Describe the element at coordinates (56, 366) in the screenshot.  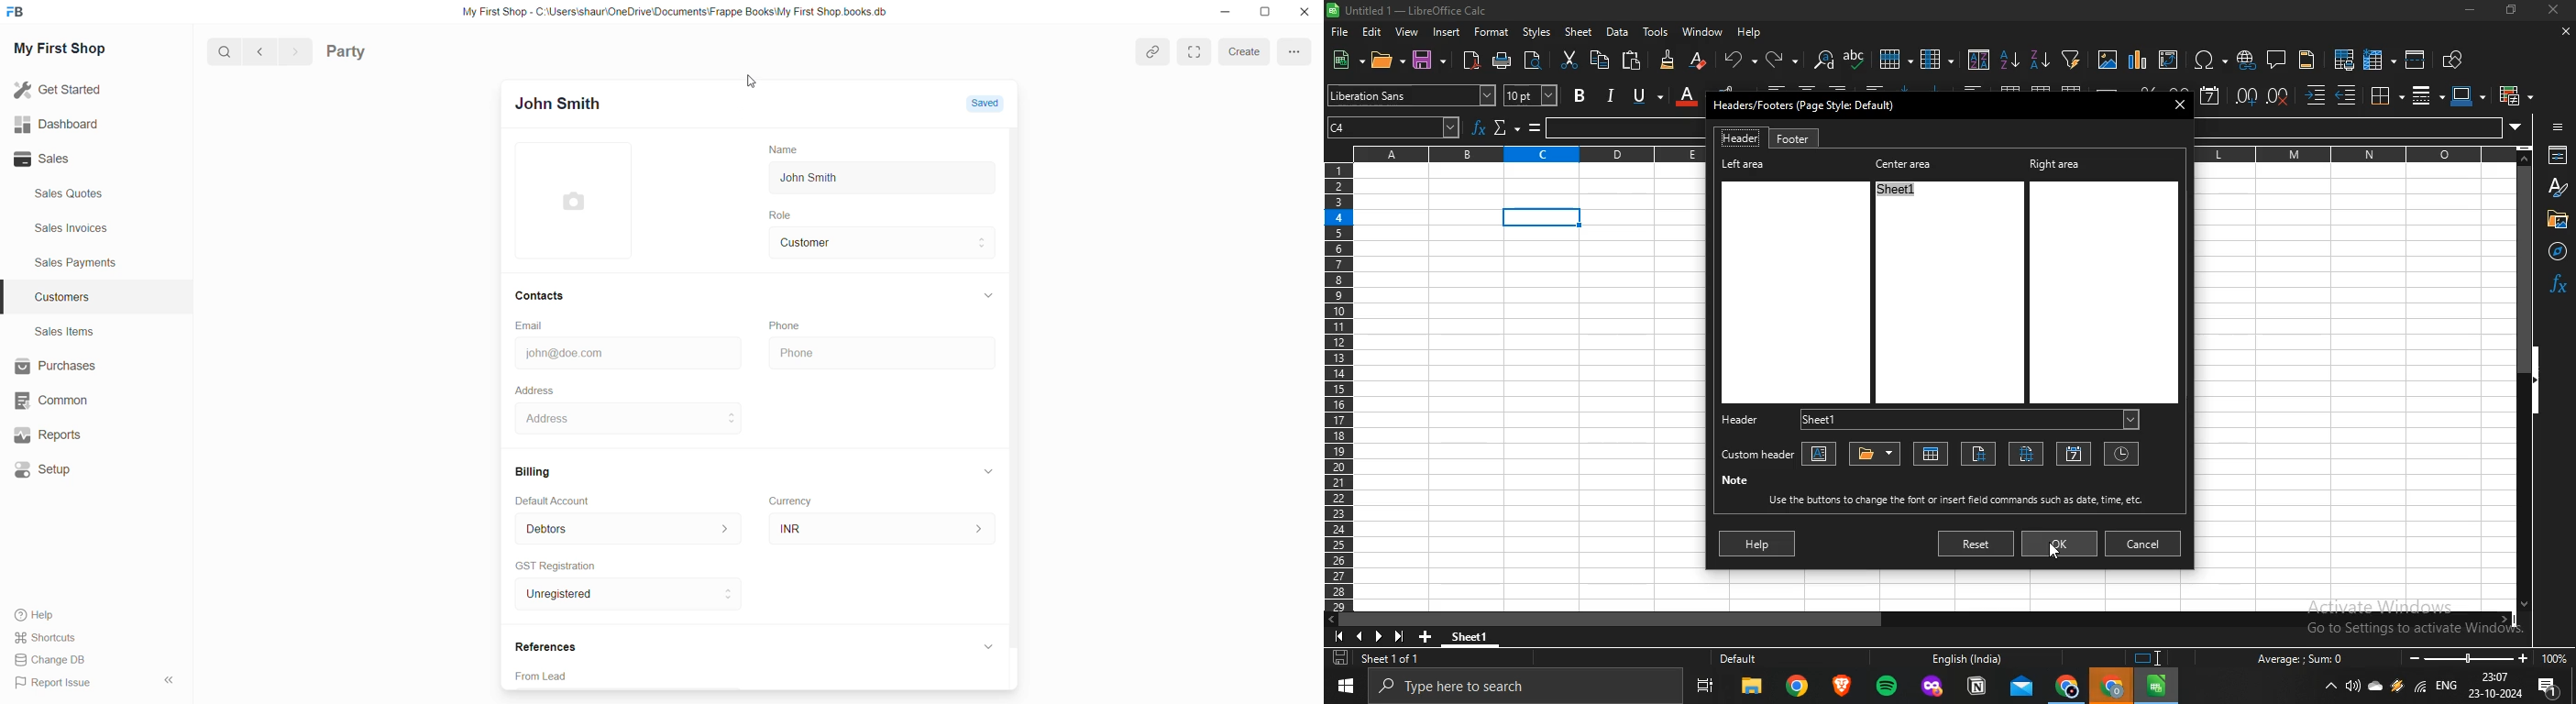
I see `Purchases` at that location.